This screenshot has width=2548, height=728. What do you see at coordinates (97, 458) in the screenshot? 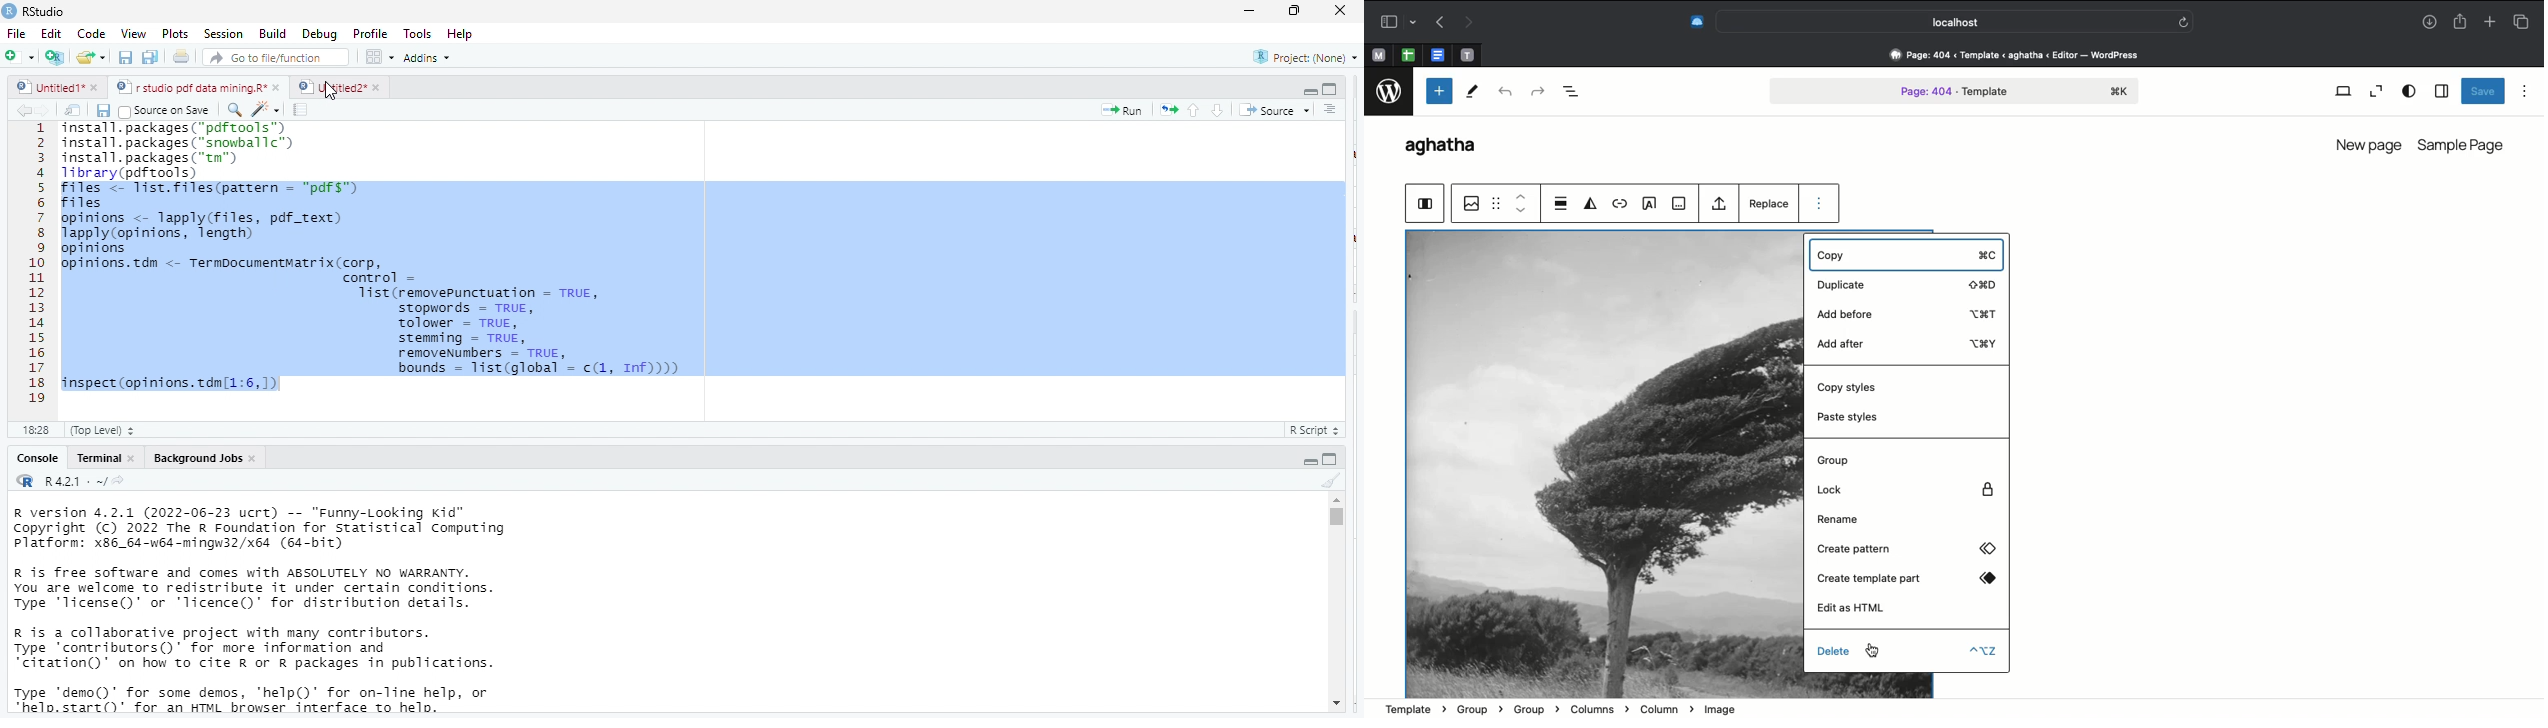
I see `terminal` at bounding box center [97, 458].